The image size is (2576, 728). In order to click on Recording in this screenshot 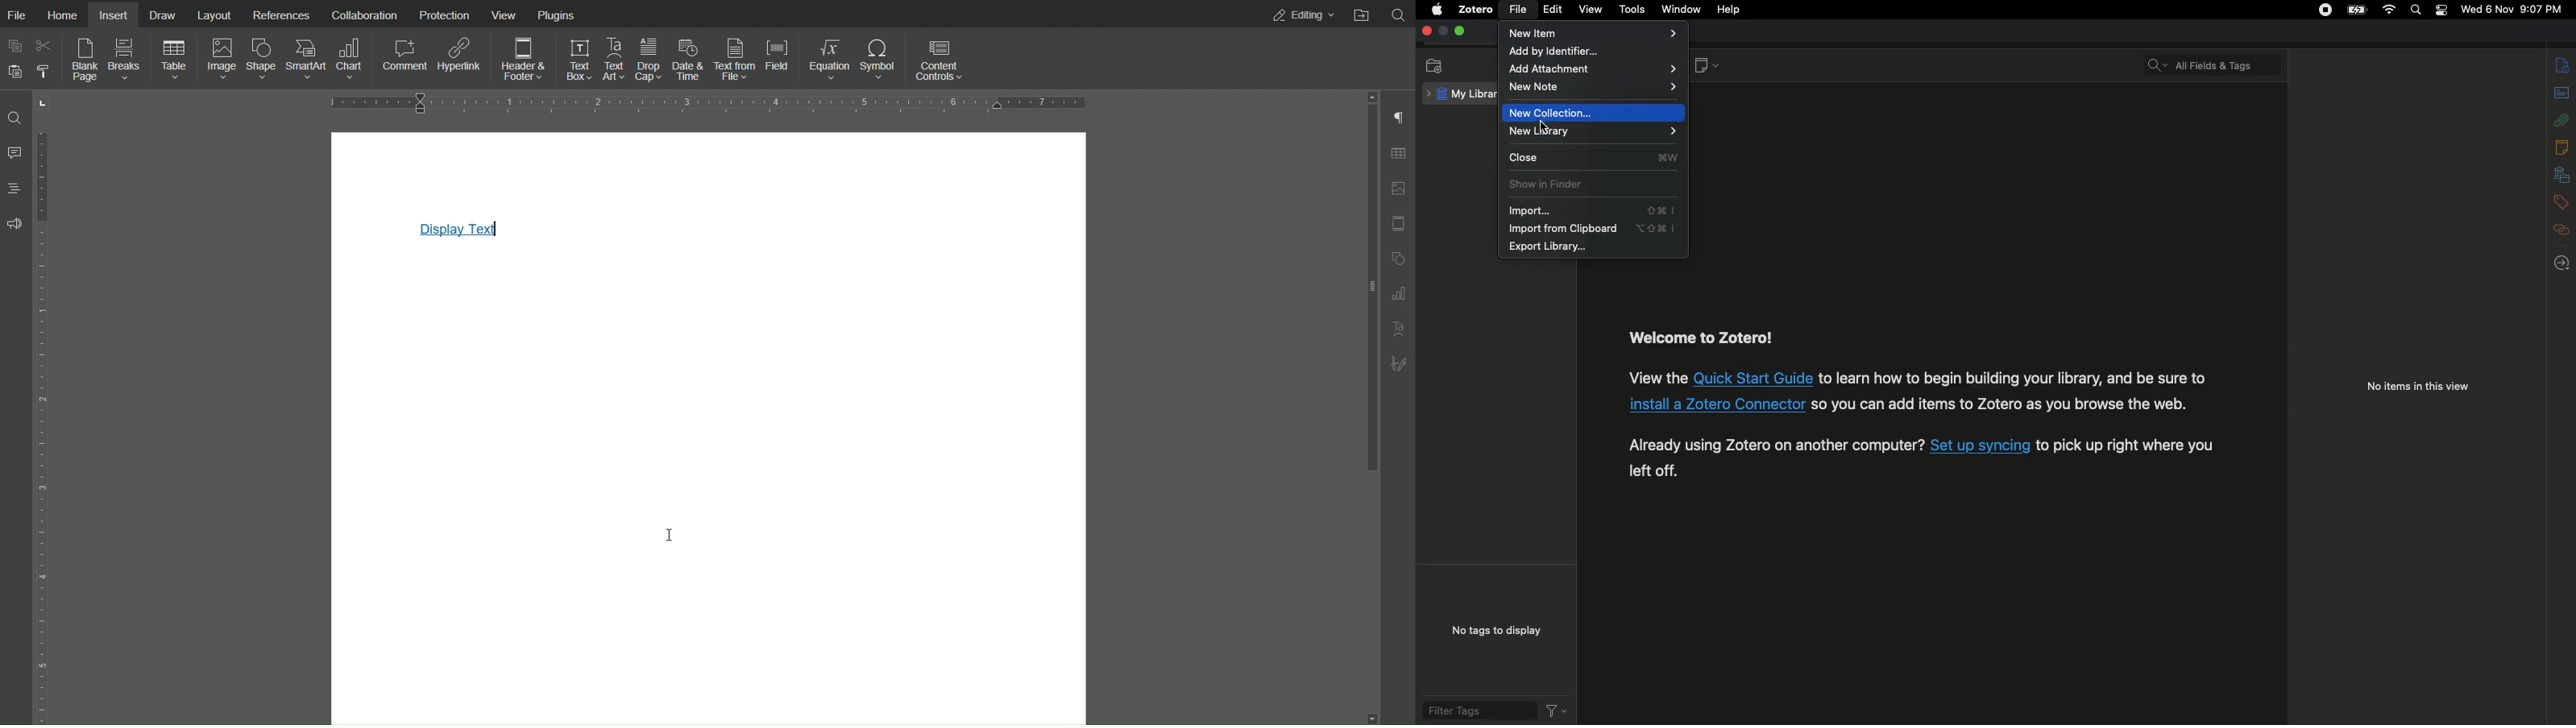, I will do `click(2325, 11)`.